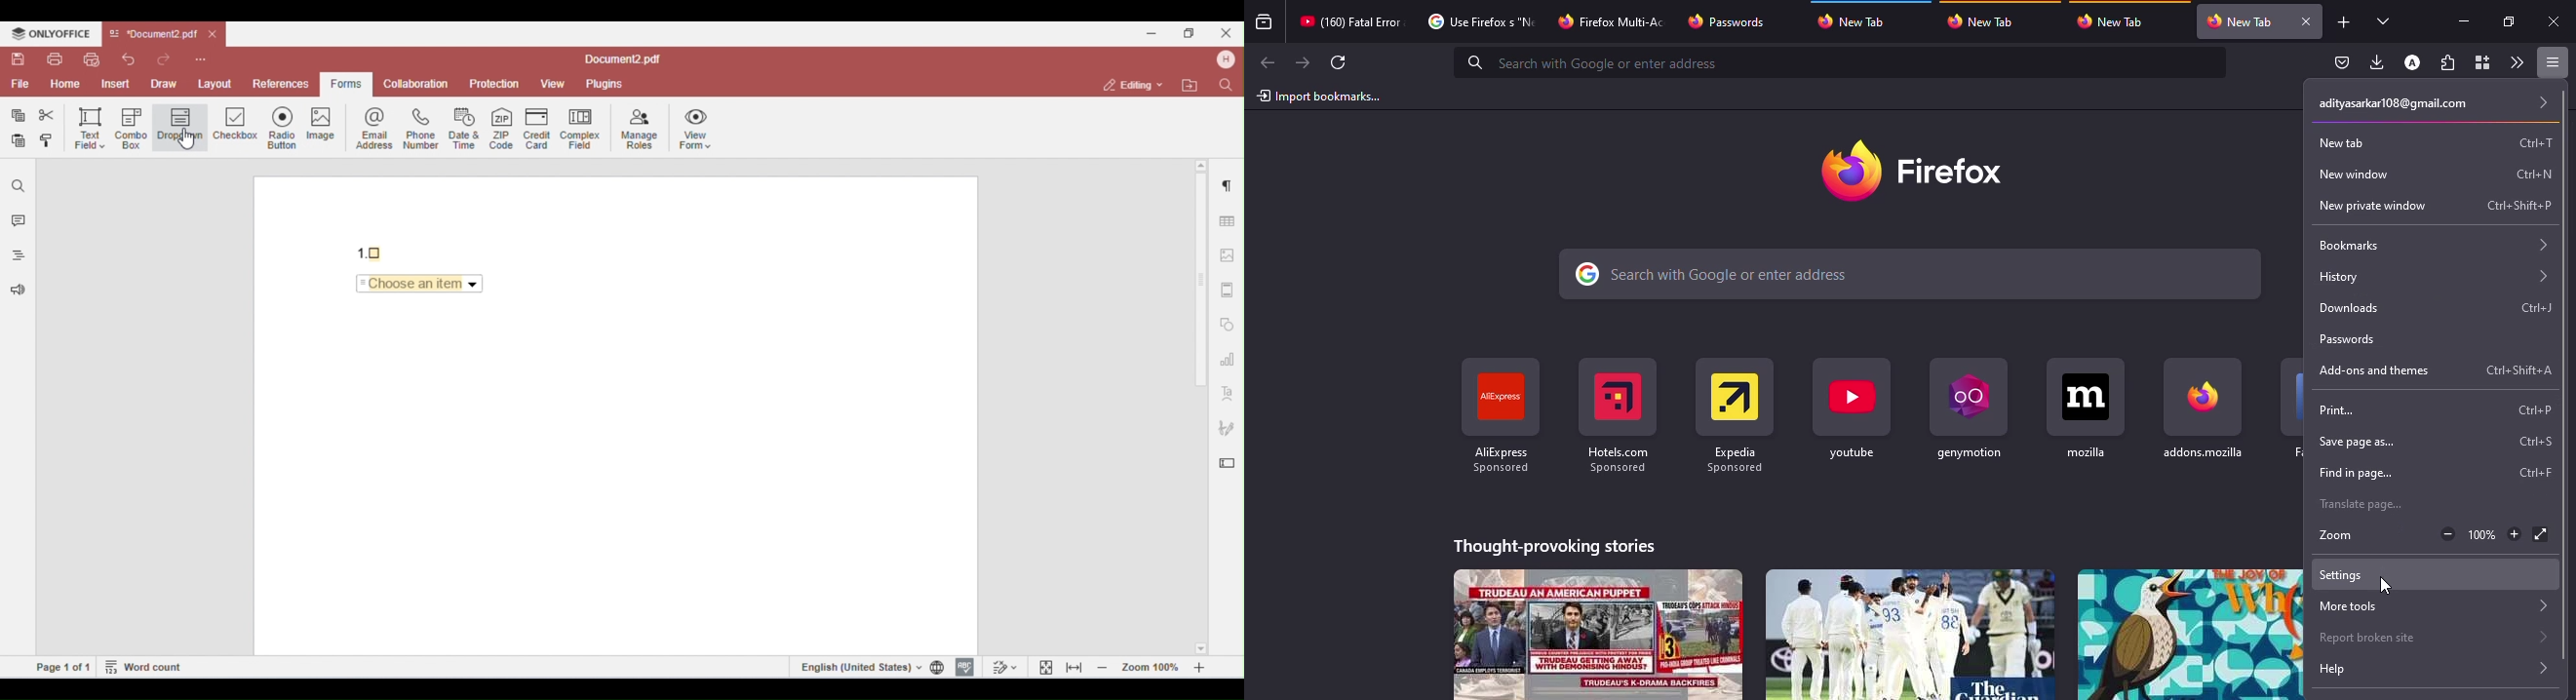  I want to click on save page, so click(2355, 441).